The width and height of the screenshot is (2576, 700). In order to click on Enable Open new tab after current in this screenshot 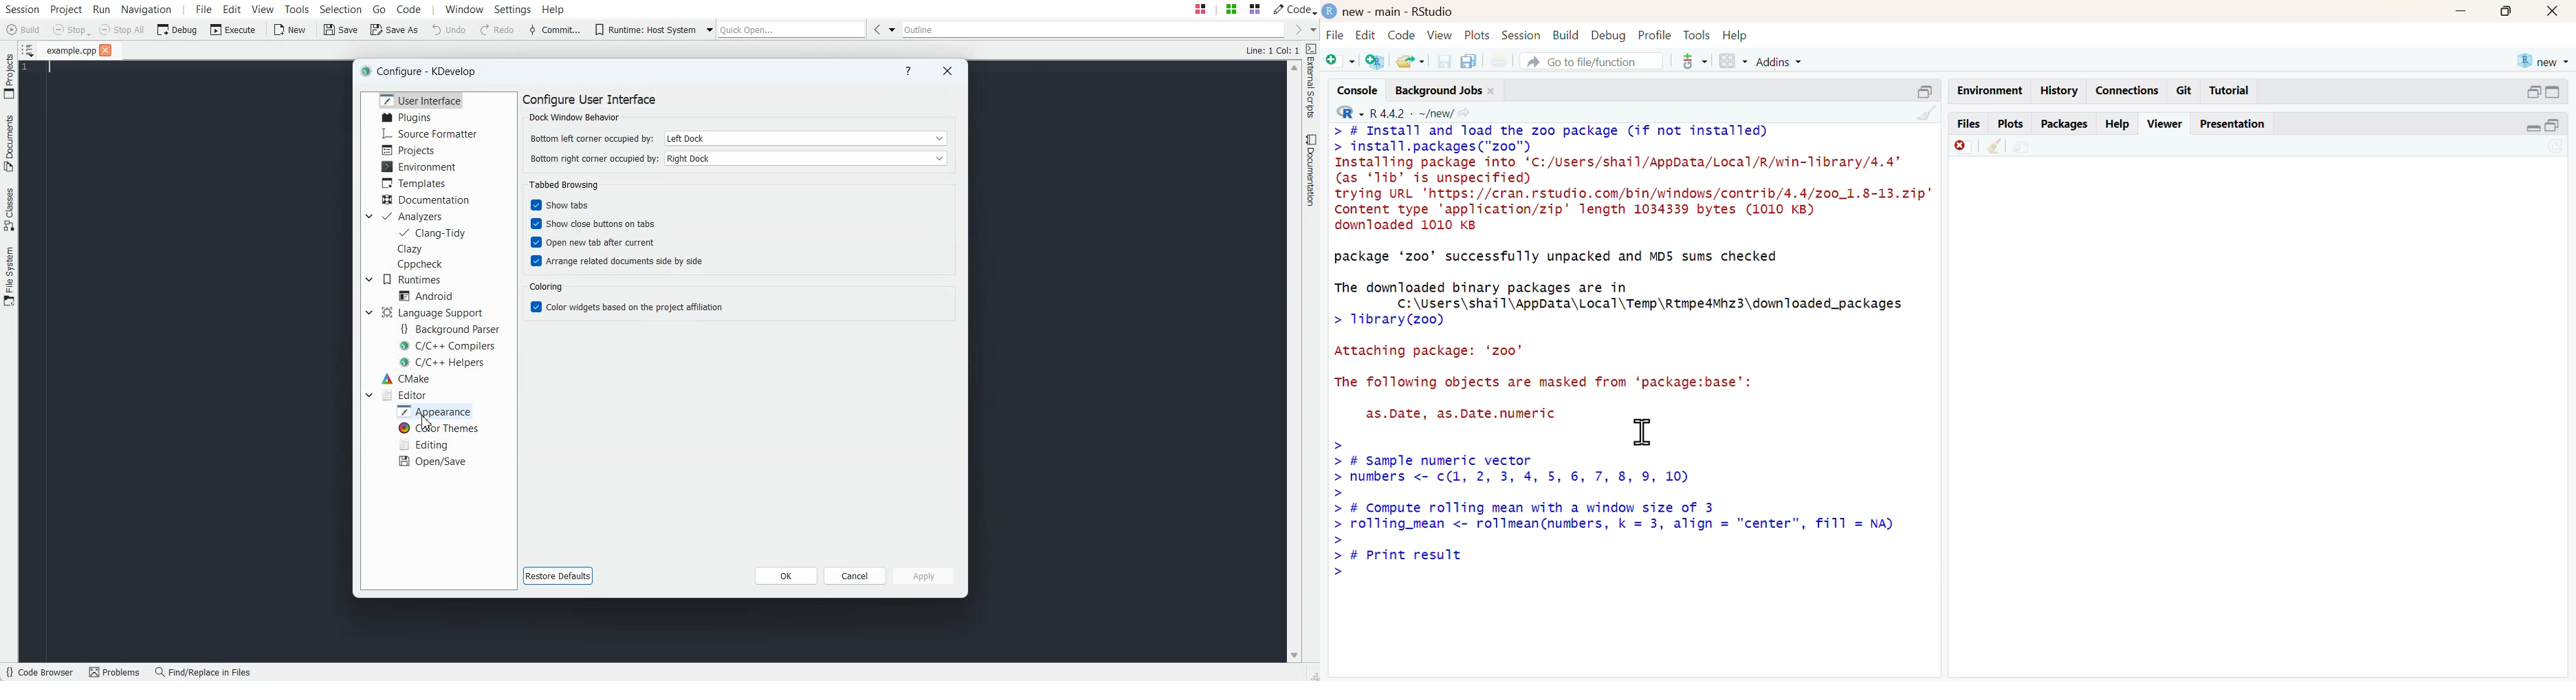, I will do `click(592, 242)`.